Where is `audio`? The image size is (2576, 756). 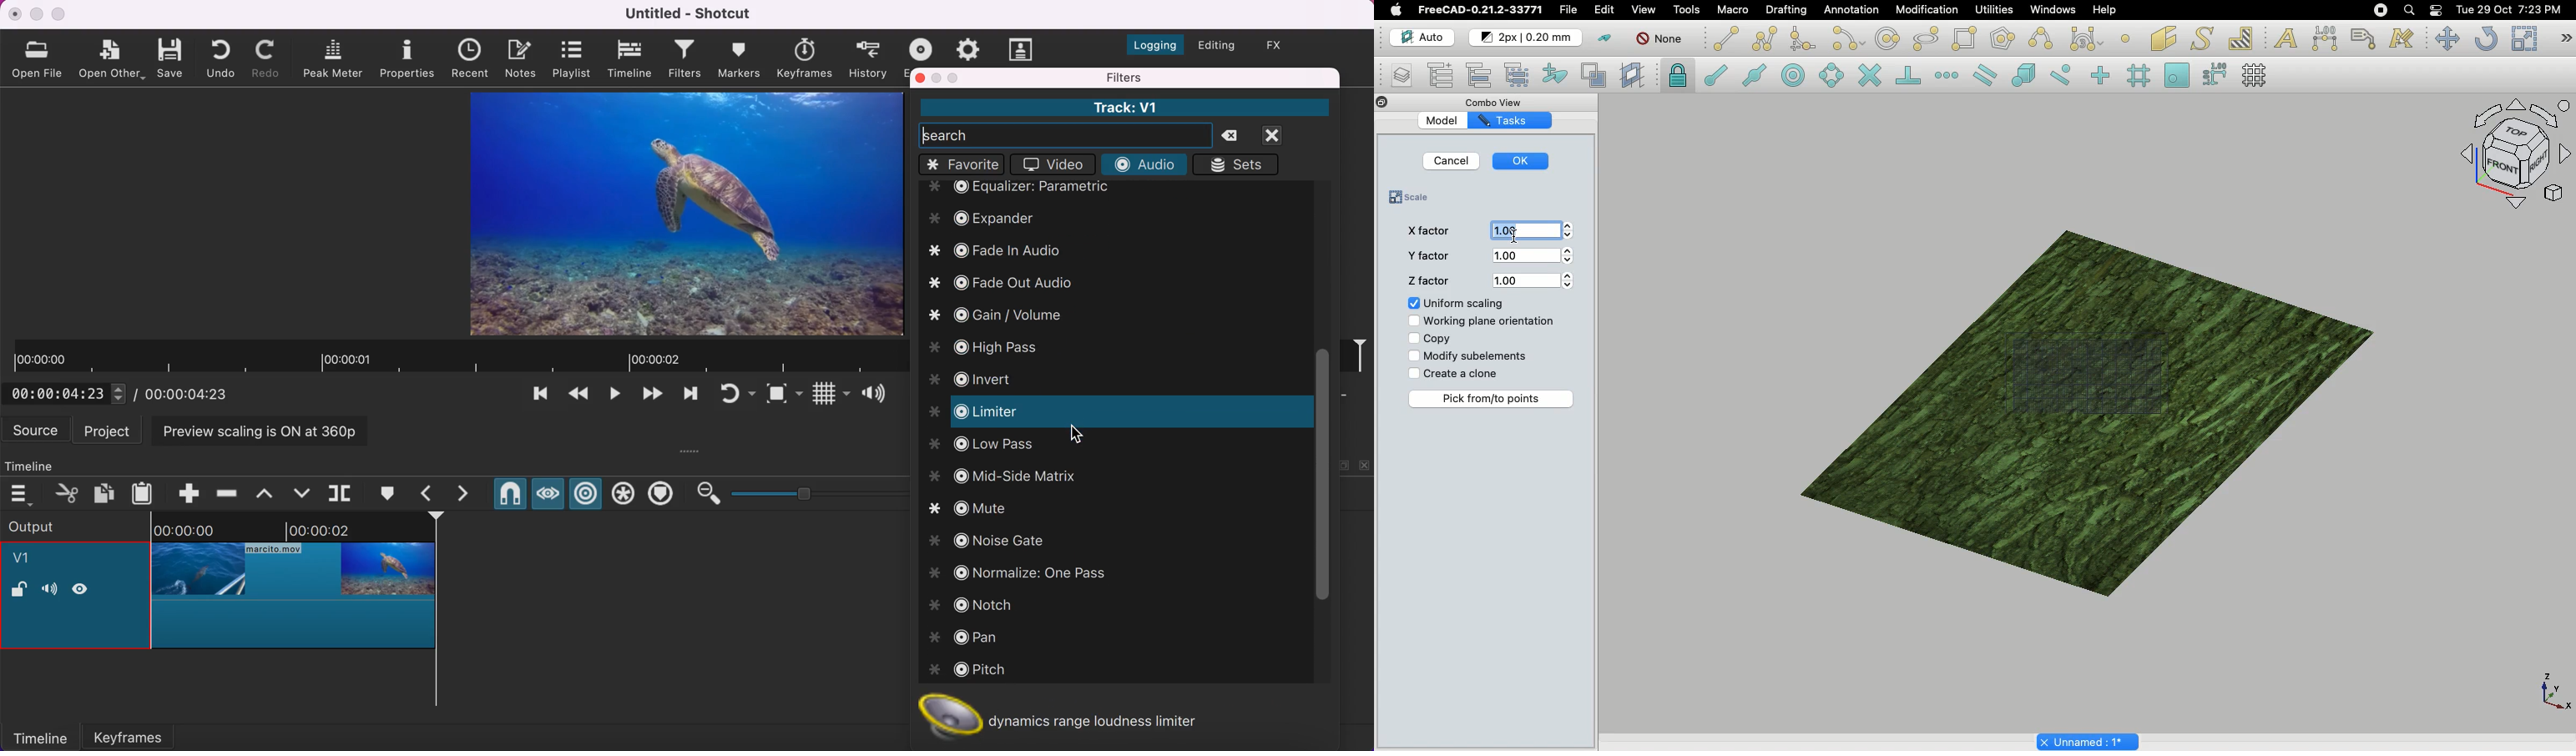 audio is located at coordinates (1144, 163).